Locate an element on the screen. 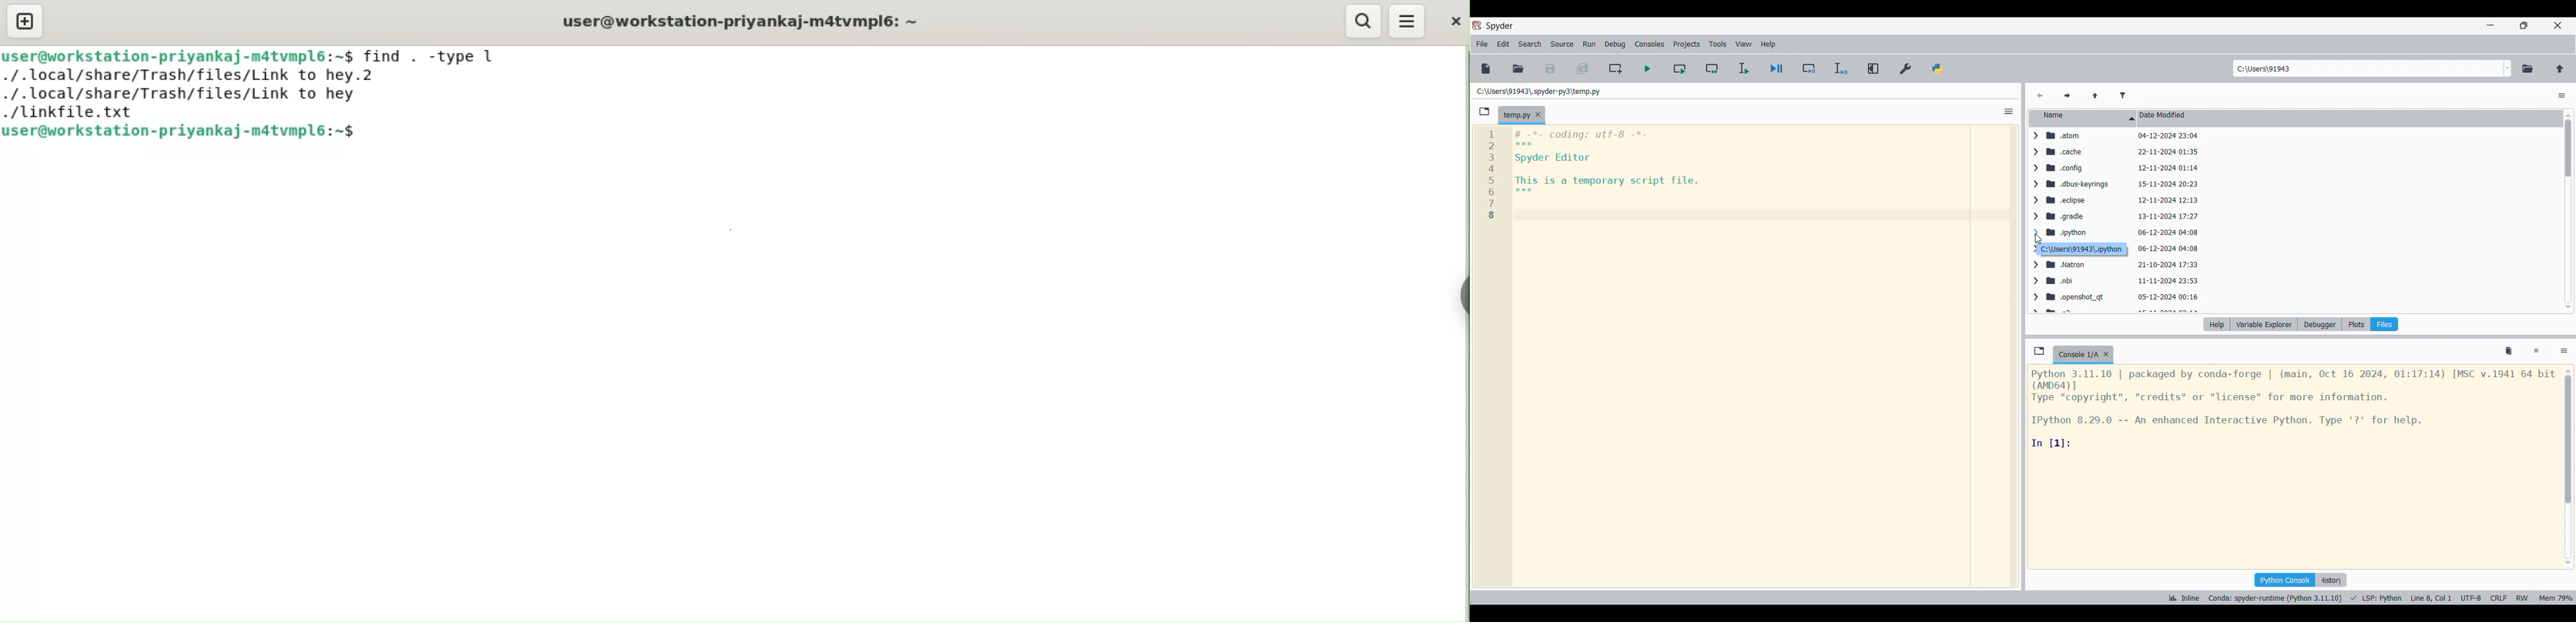 The image size is (2576, 644). Options is located at coordinates (2562, 96).